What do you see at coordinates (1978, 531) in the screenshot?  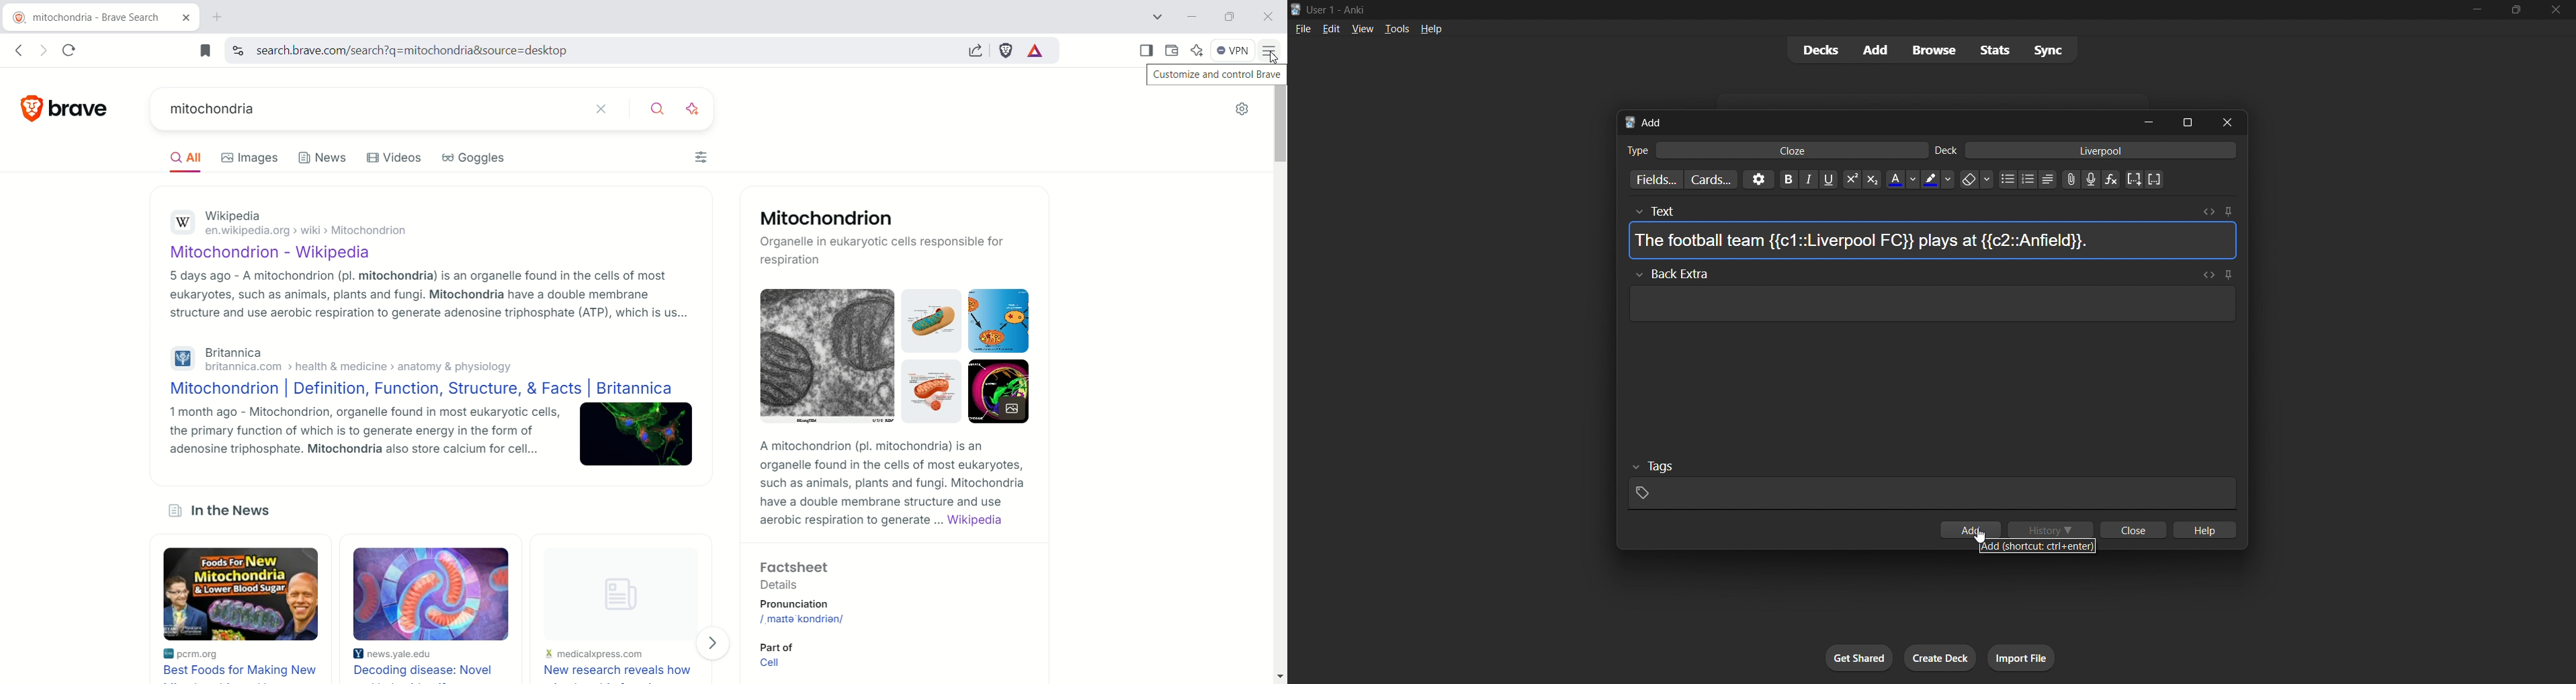 I see `add` at bounding box center [1978, 531].